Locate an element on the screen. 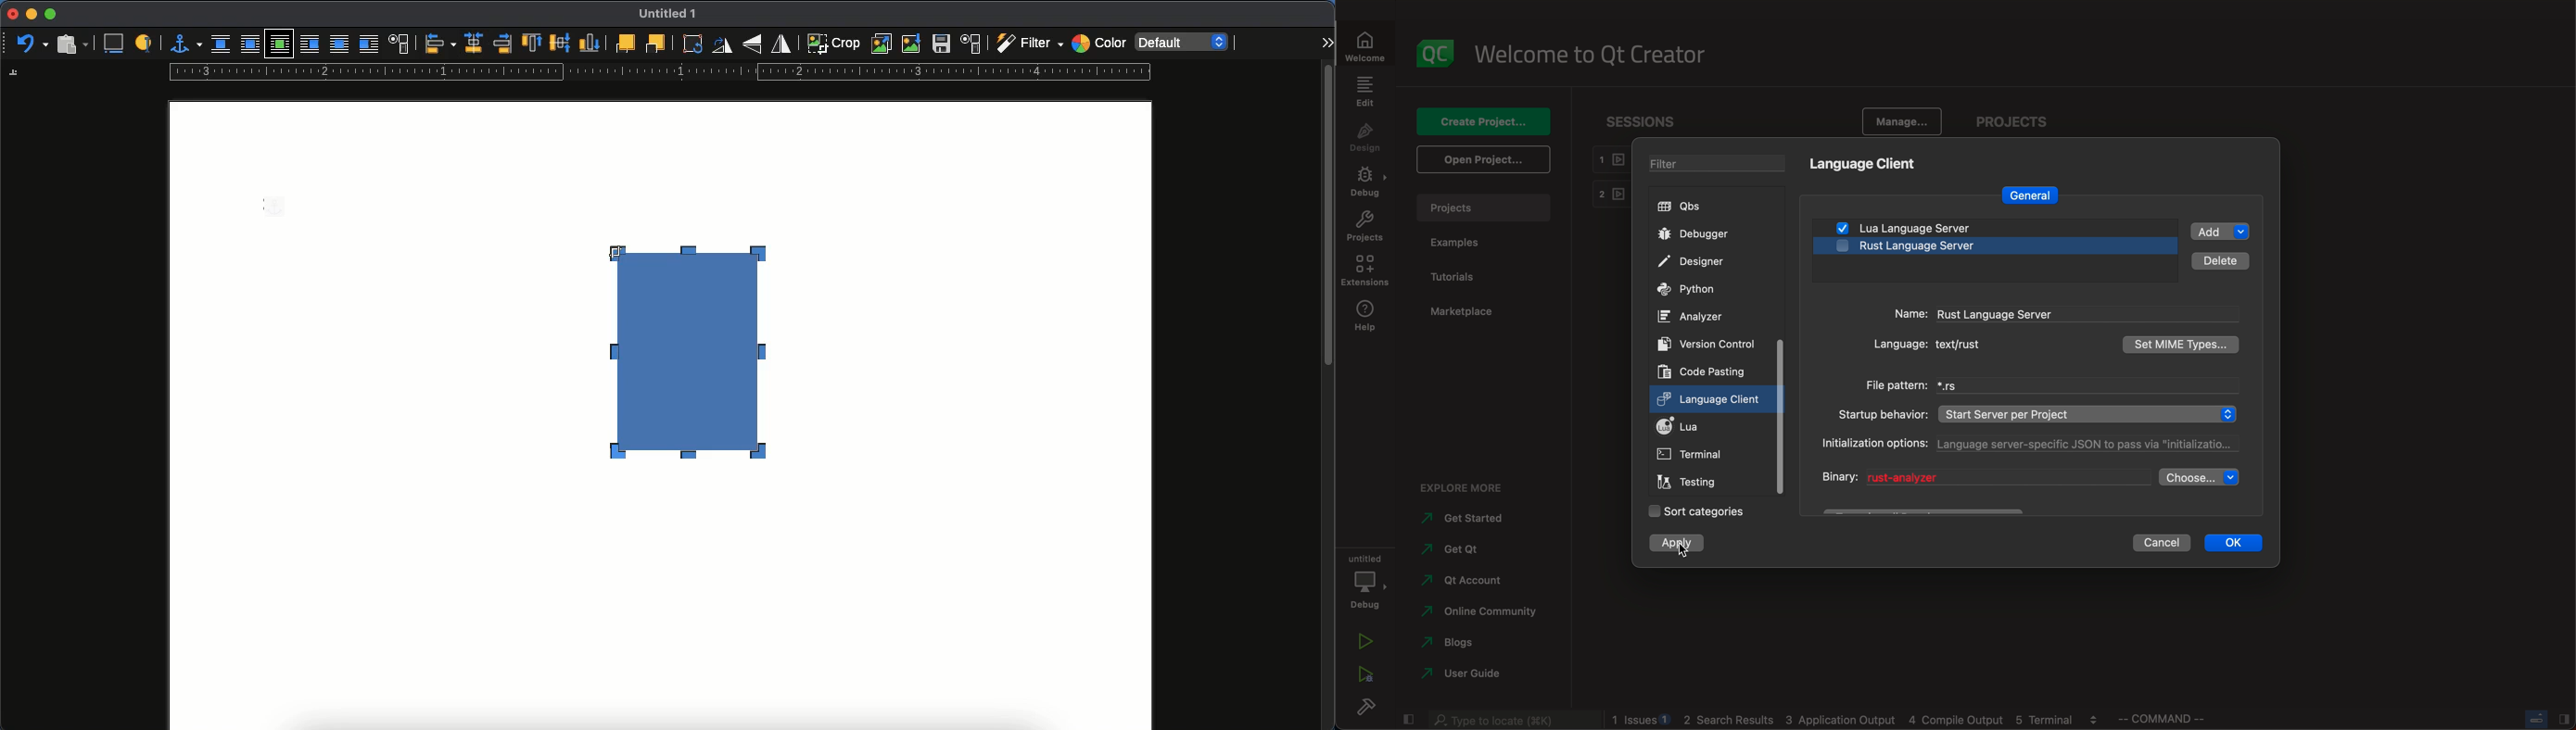  python is located at coordinates (1693, 289).